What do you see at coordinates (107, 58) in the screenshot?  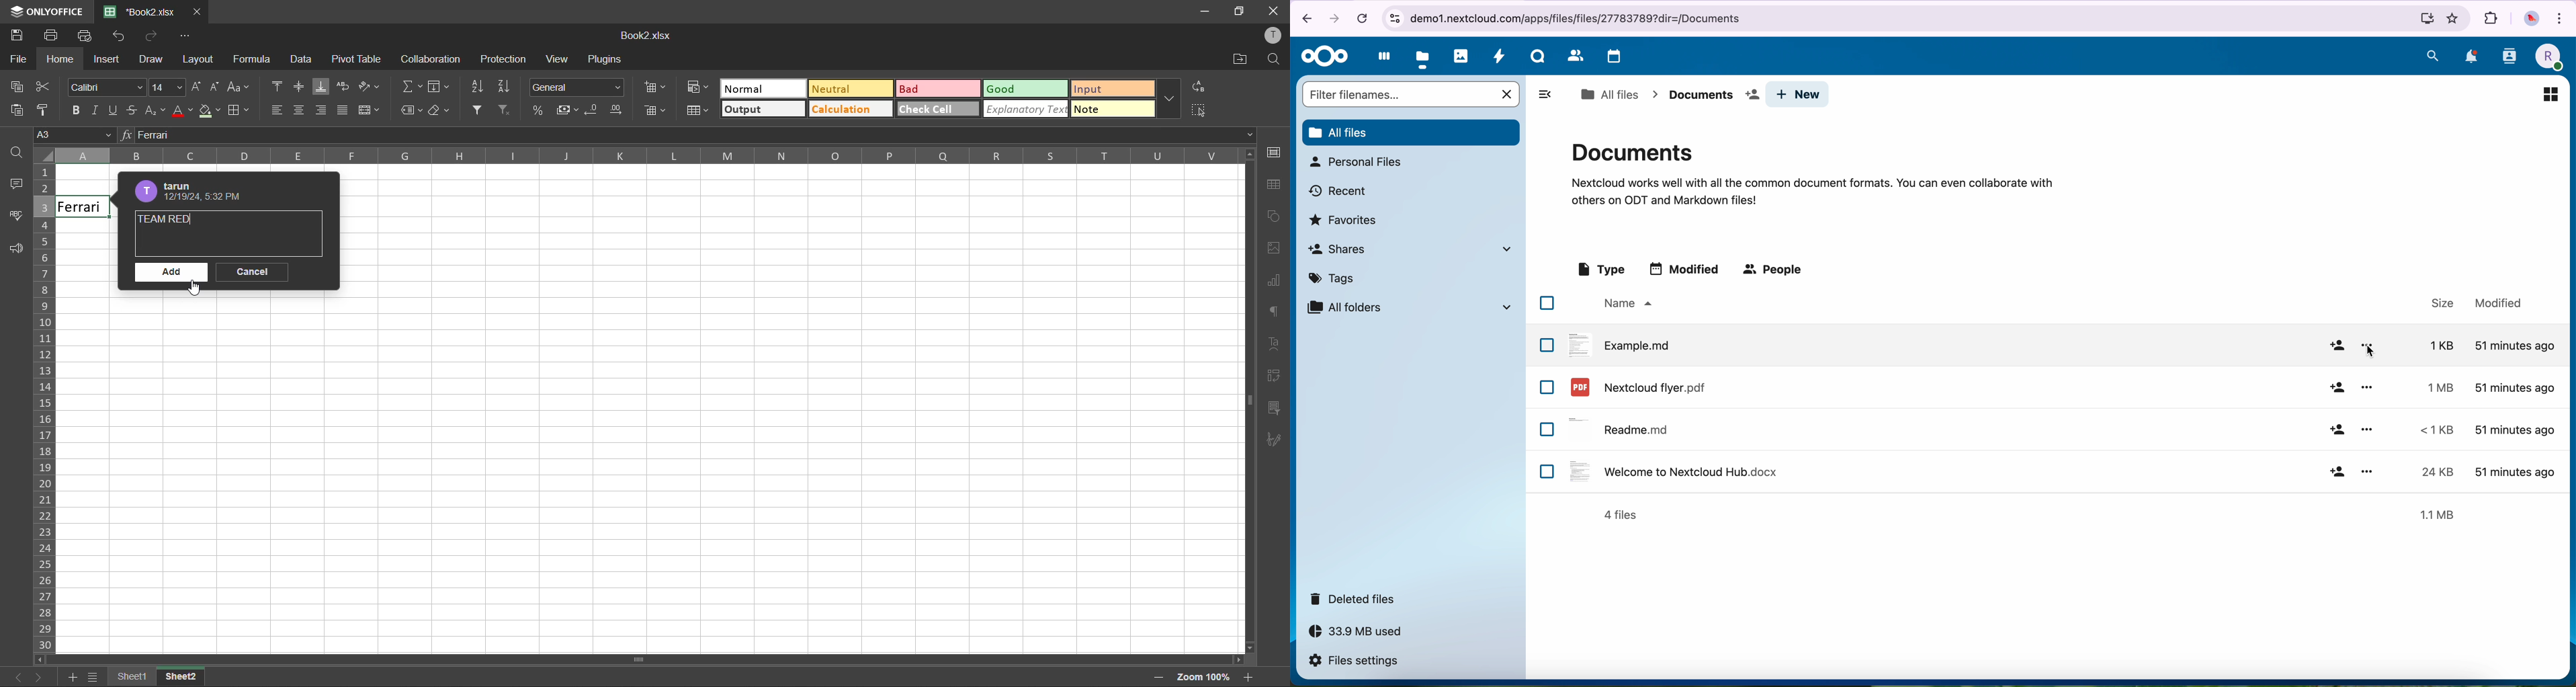 I see `insert` at bounding box center [107, 58].